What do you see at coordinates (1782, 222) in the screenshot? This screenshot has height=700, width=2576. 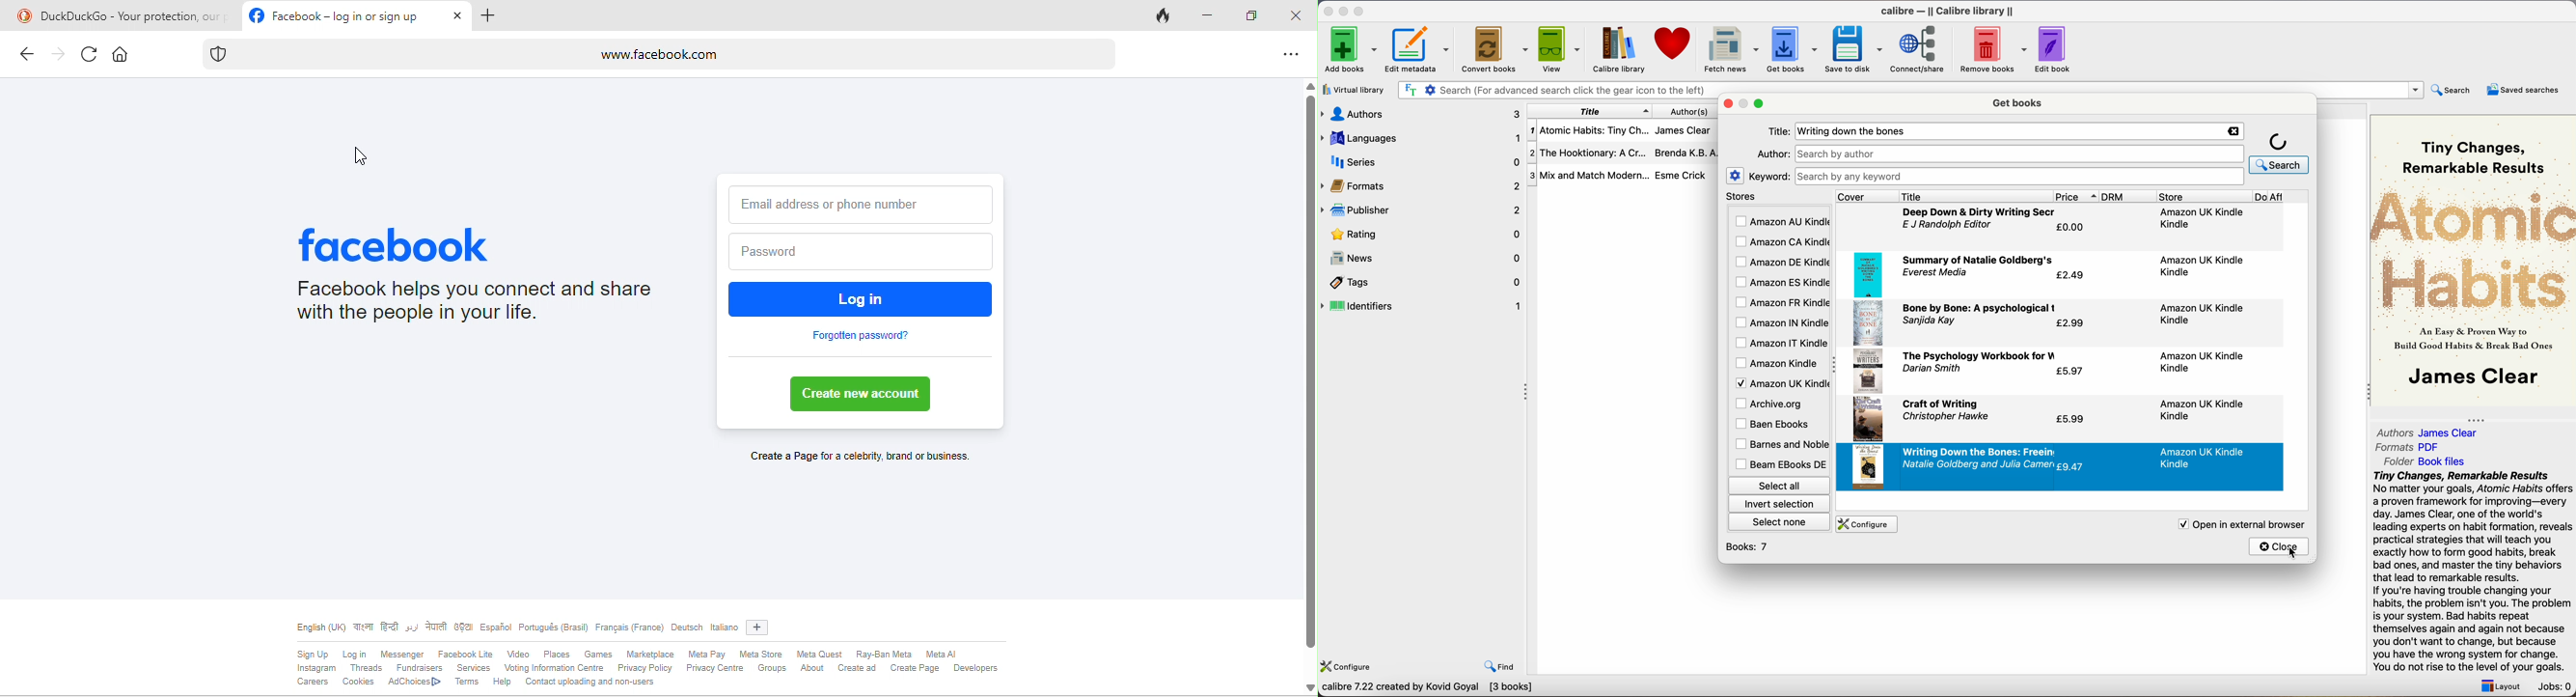 I see `amazon AU Kindle` at bounding box center [1782, 222].